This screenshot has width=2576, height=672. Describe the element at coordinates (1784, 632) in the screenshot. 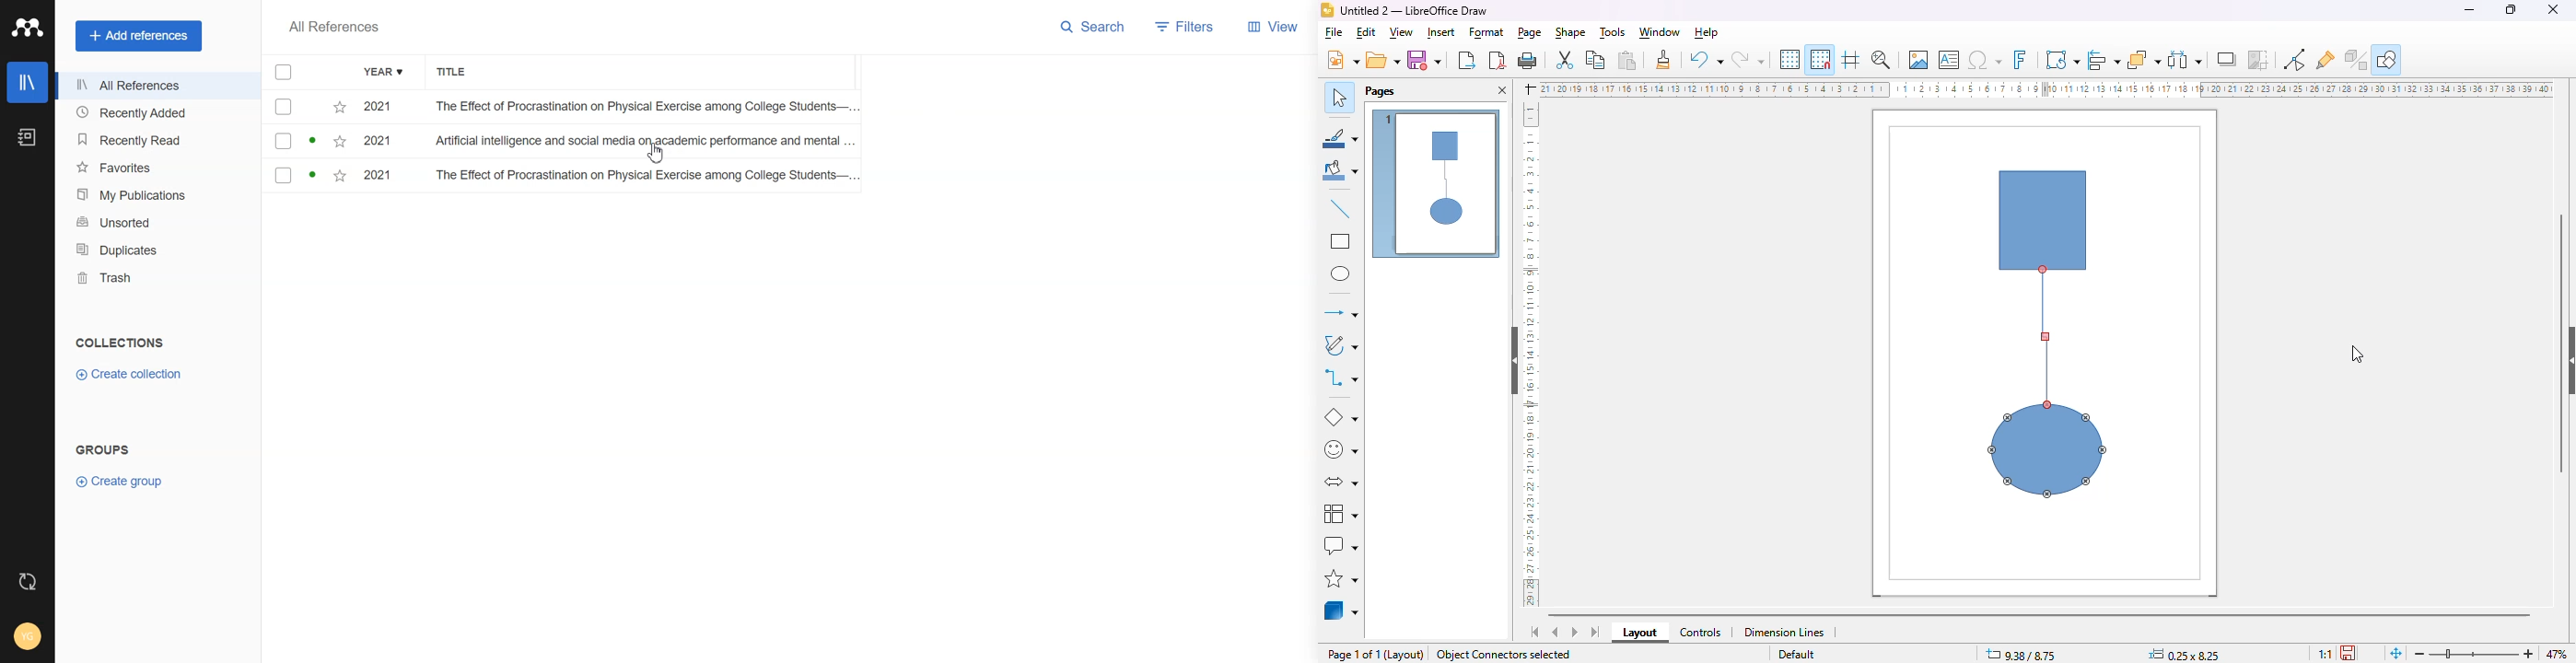

I see `dimension lines` at that location.